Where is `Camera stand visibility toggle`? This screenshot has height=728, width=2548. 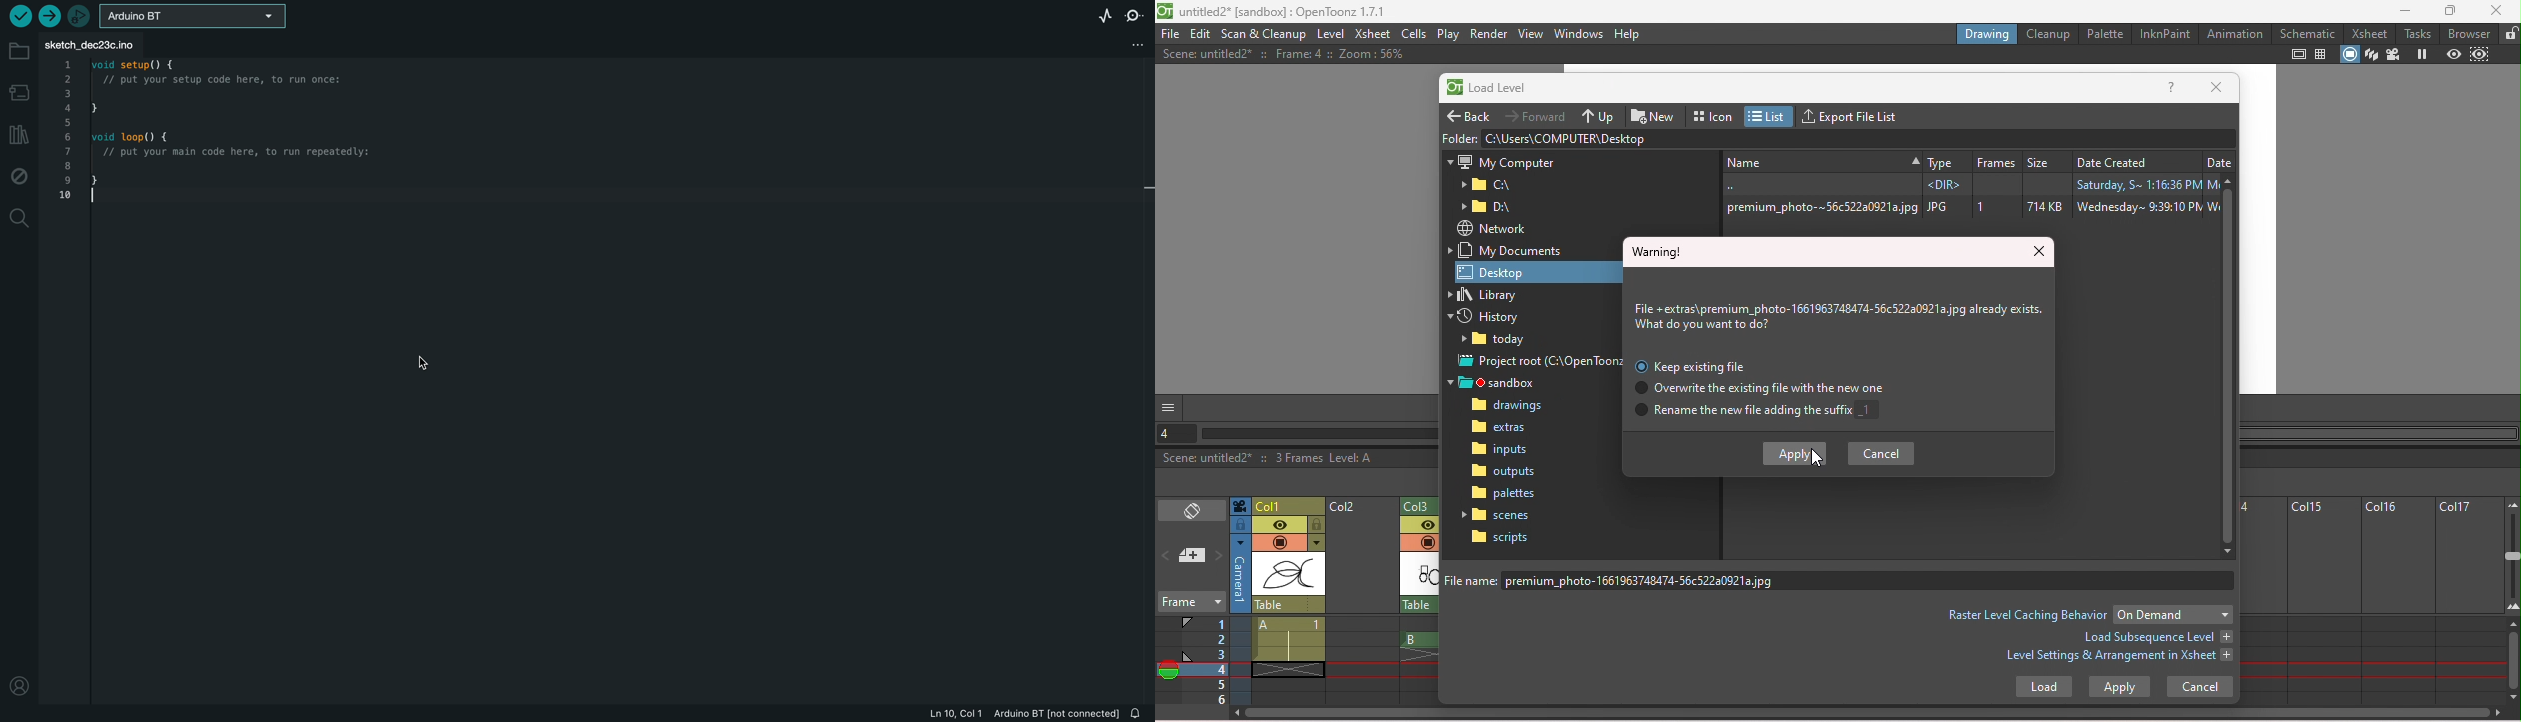 Camera stand visibility toggle is located at coordinates (1279, 543).